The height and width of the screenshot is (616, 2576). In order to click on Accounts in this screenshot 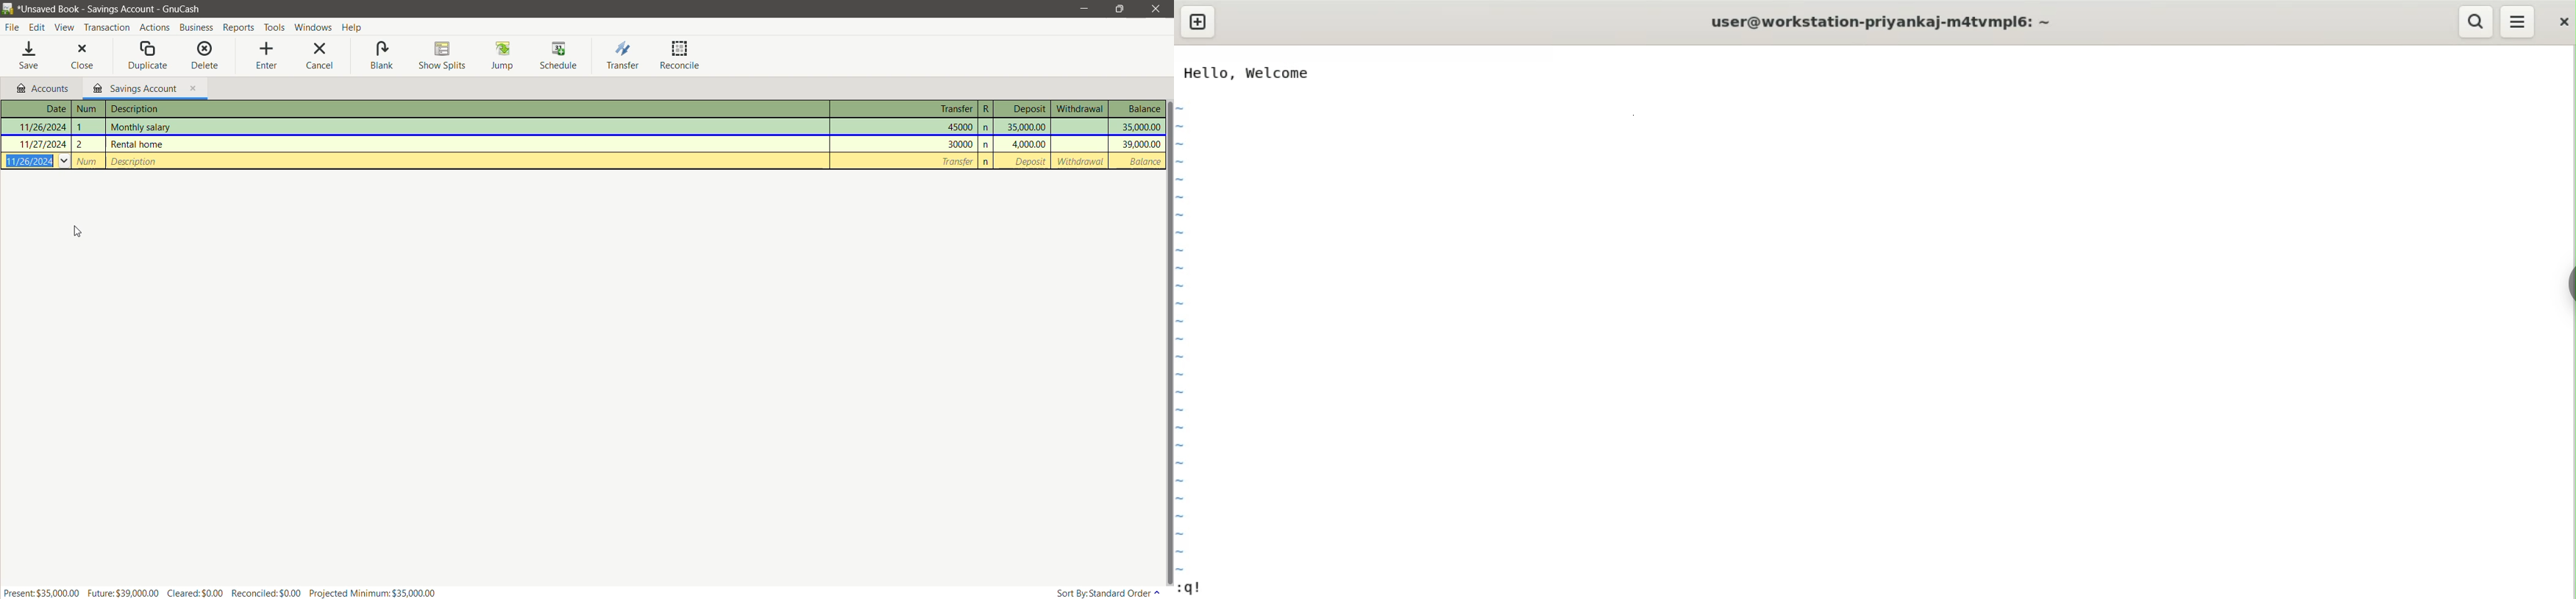, I will do `click(43, 88)`.